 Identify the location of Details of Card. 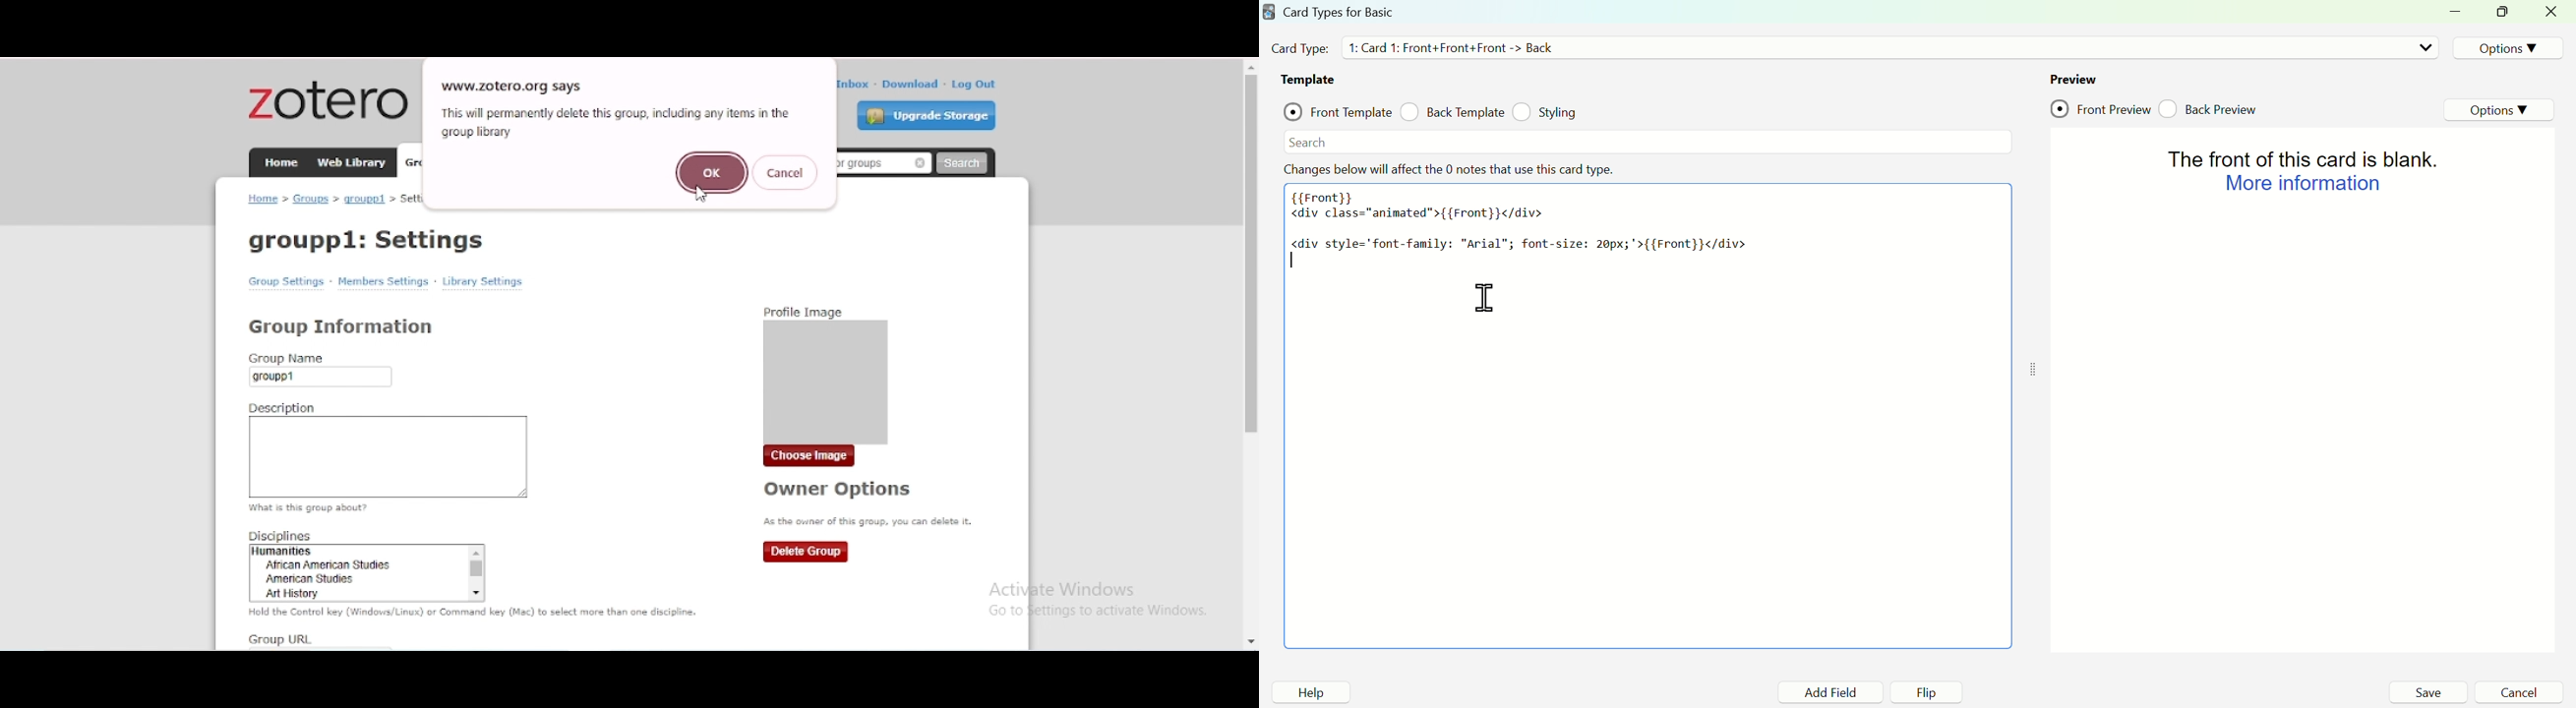
(1457, 47).